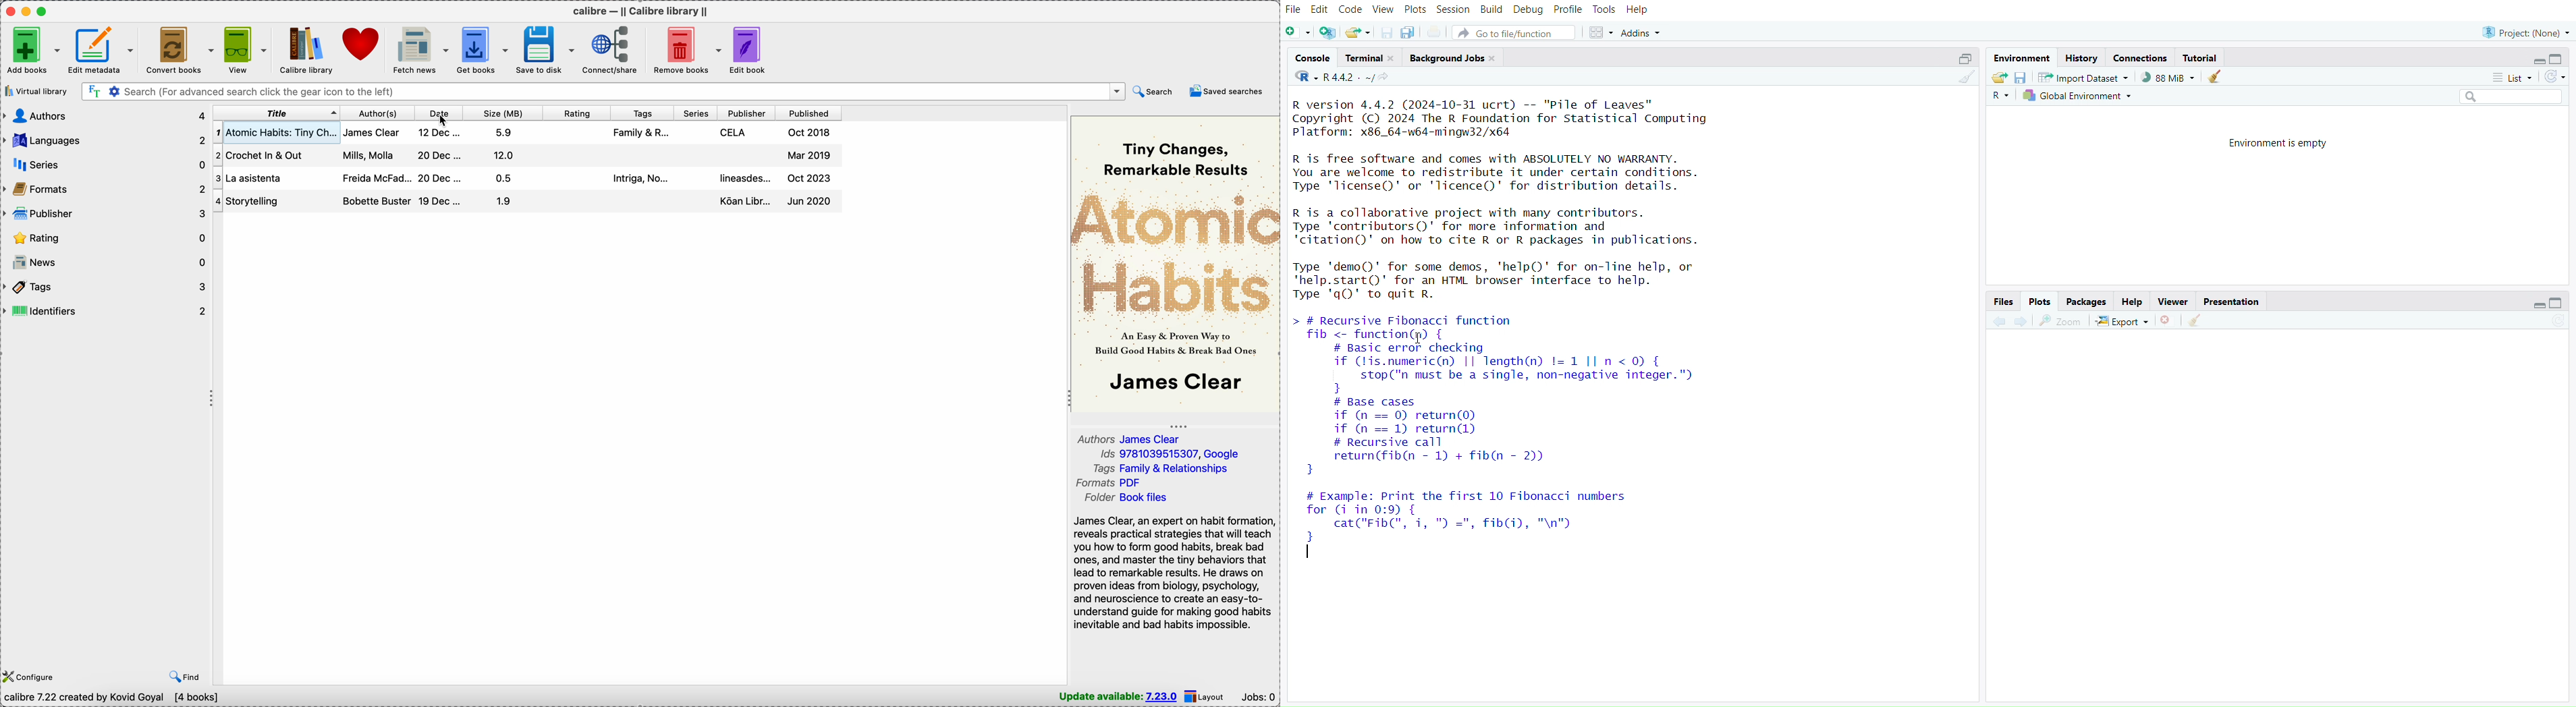 Image resolution: width=2576 pixels, height=728 pixels. What do you see at coordinates (1131, 438) in the screenshot?
I see `authors James Clear` at bounding box center [1131, 438].